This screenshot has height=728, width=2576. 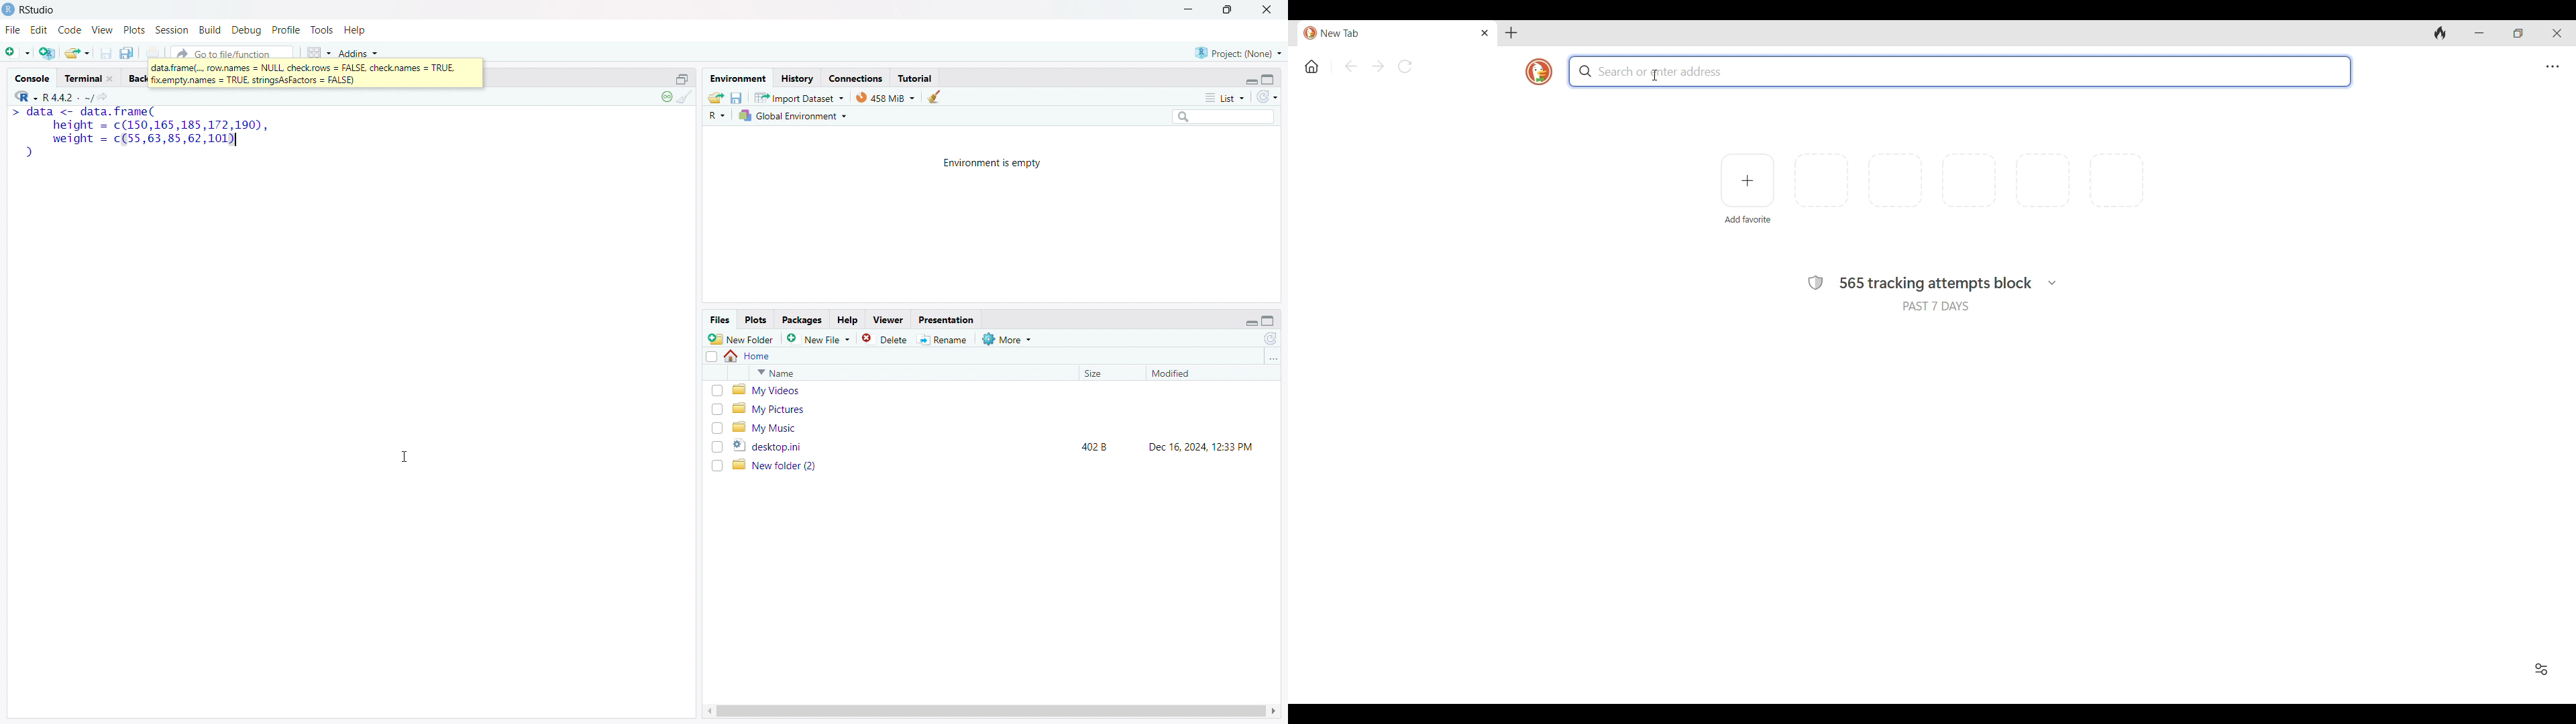 I want to click on files, so click(x=719, y=320).